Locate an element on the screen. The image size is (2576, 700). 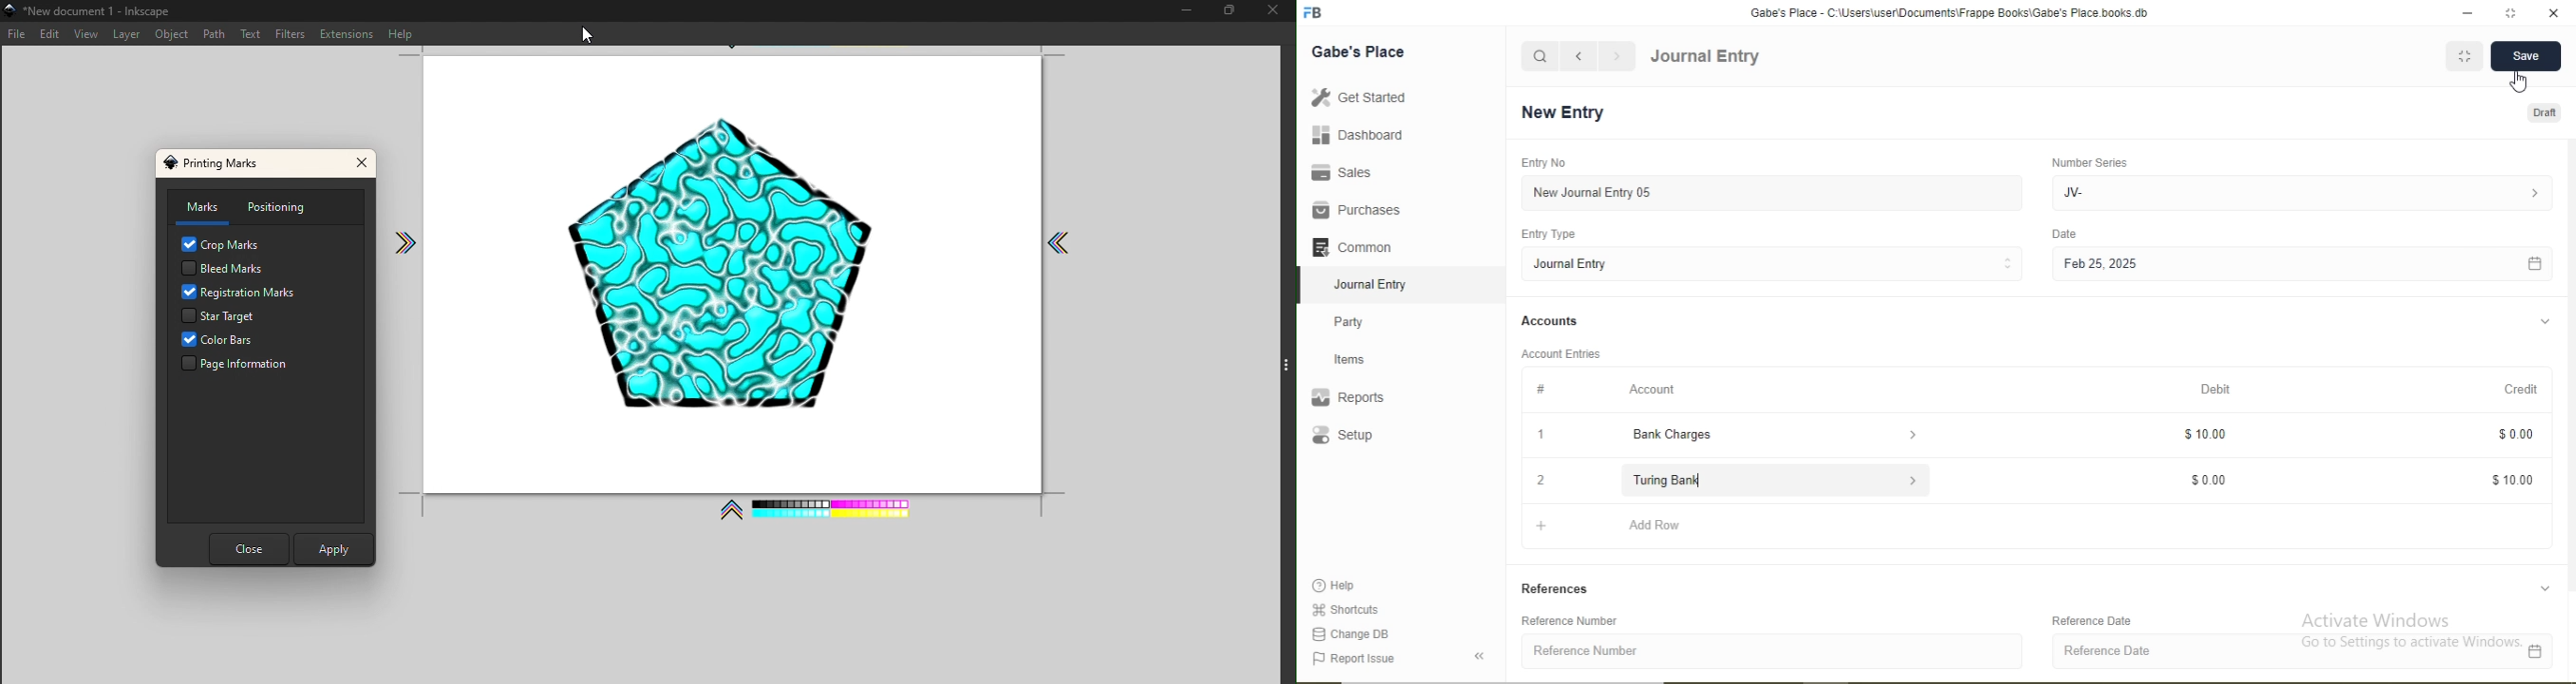
New Entry is located at coordinates (1568, 113).